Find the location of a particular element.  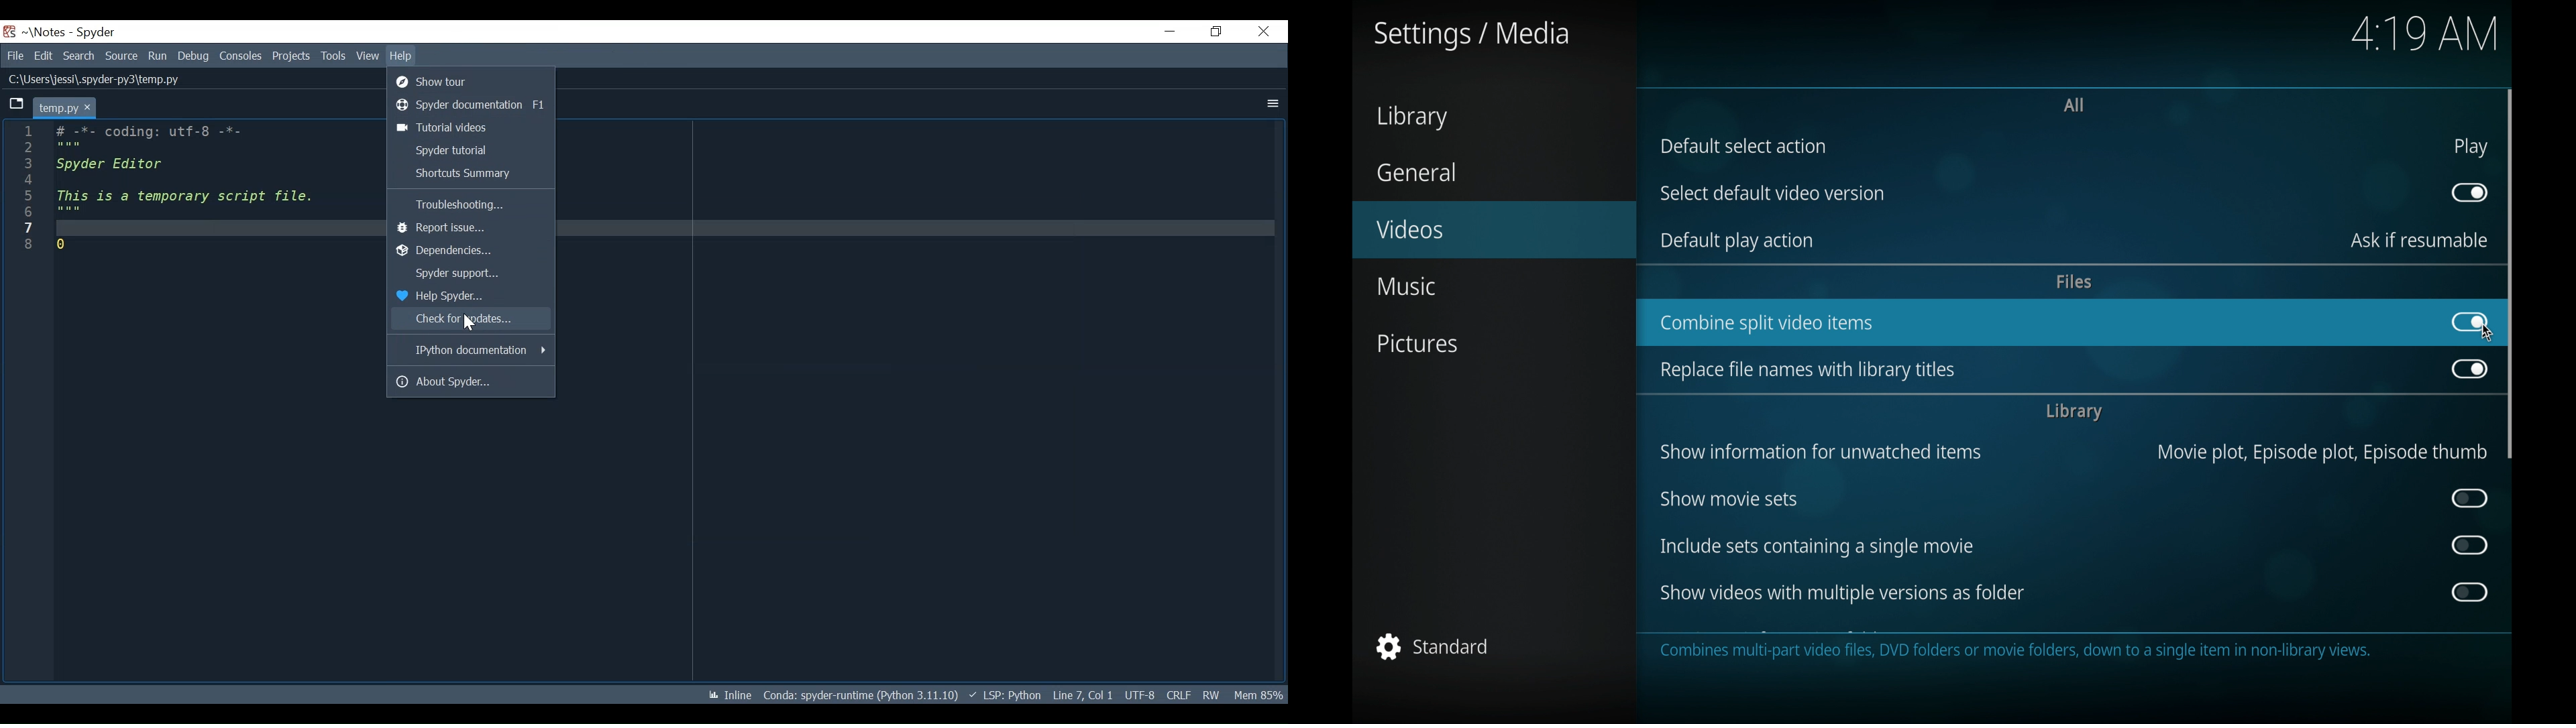

Run is located at coordinates (158, 56).